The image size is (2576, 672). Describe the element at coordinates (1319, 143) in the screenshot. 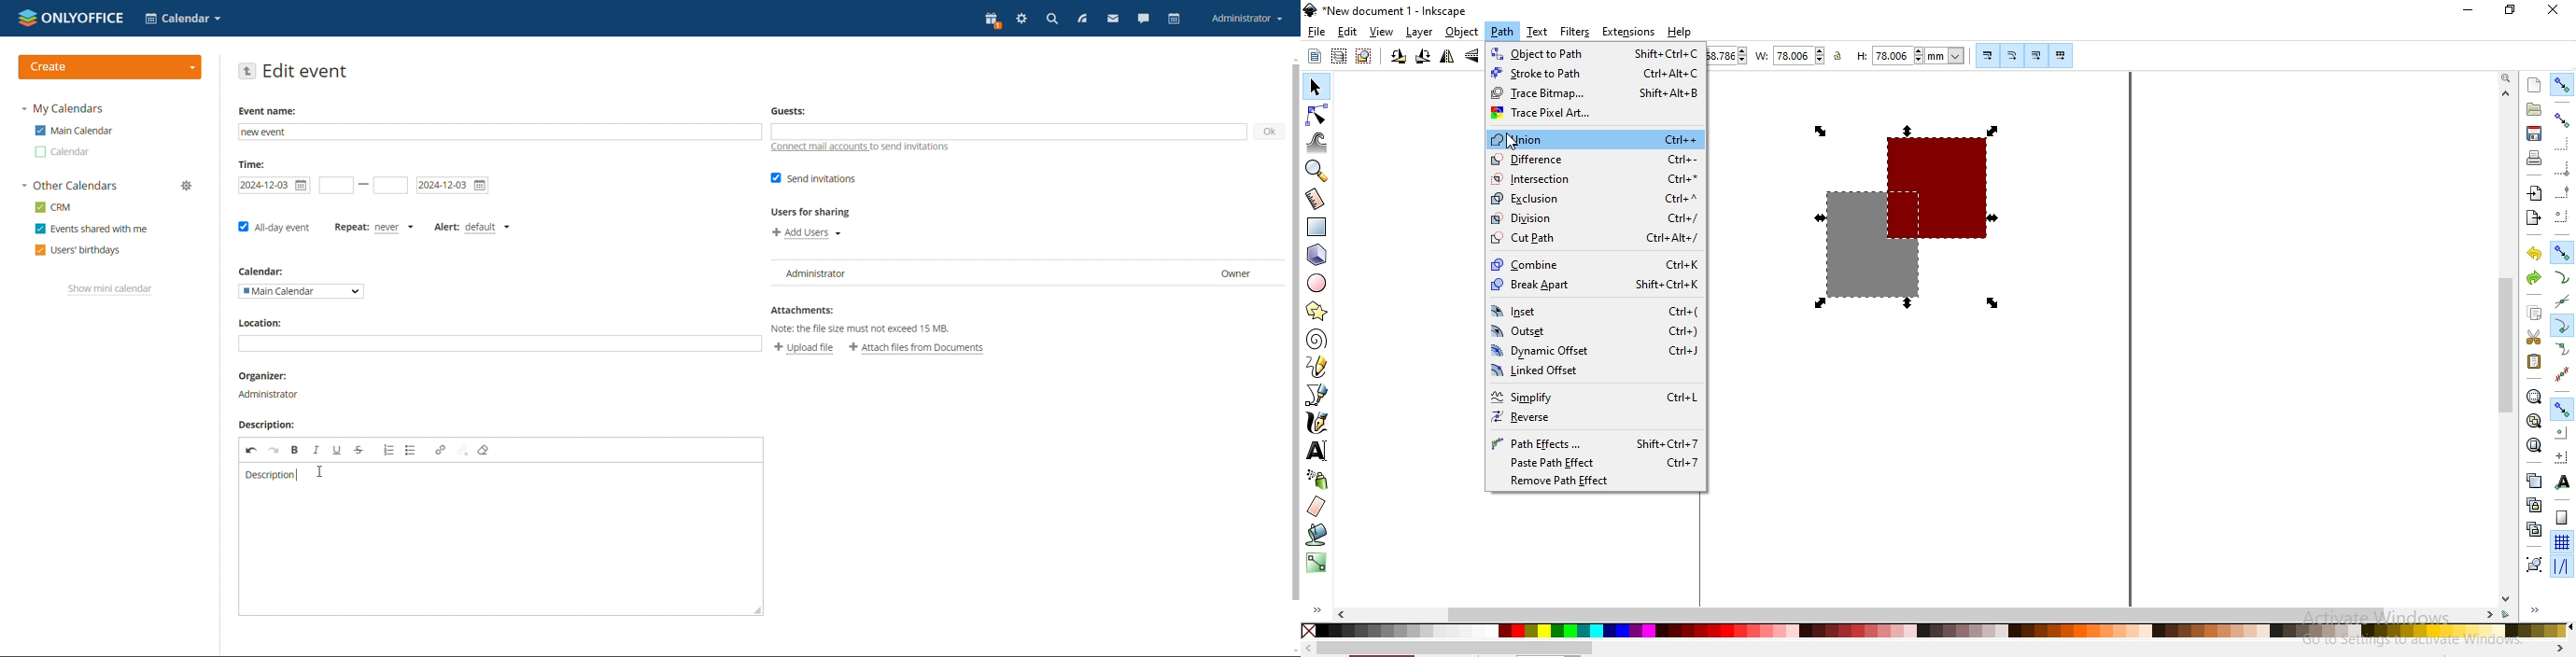

I see `tweak objects by sculpting or painting` at that location.